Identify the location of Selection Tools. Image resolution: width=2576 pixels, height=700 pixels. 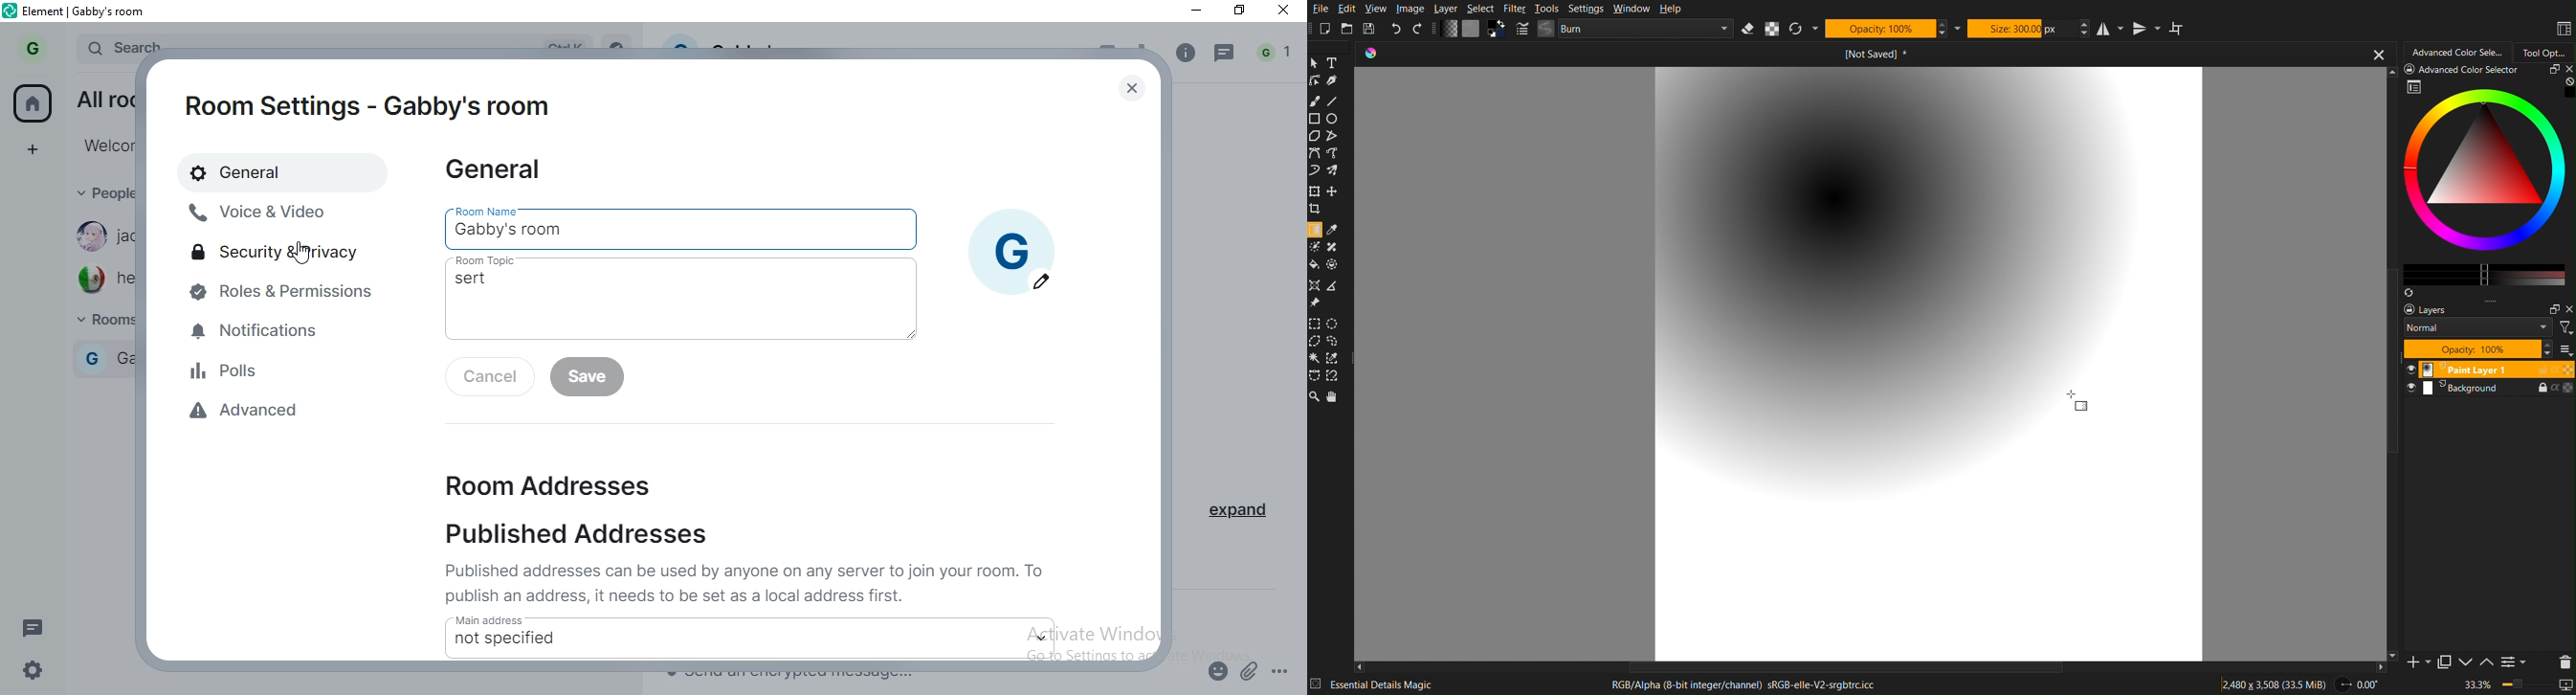
(1330, 348).